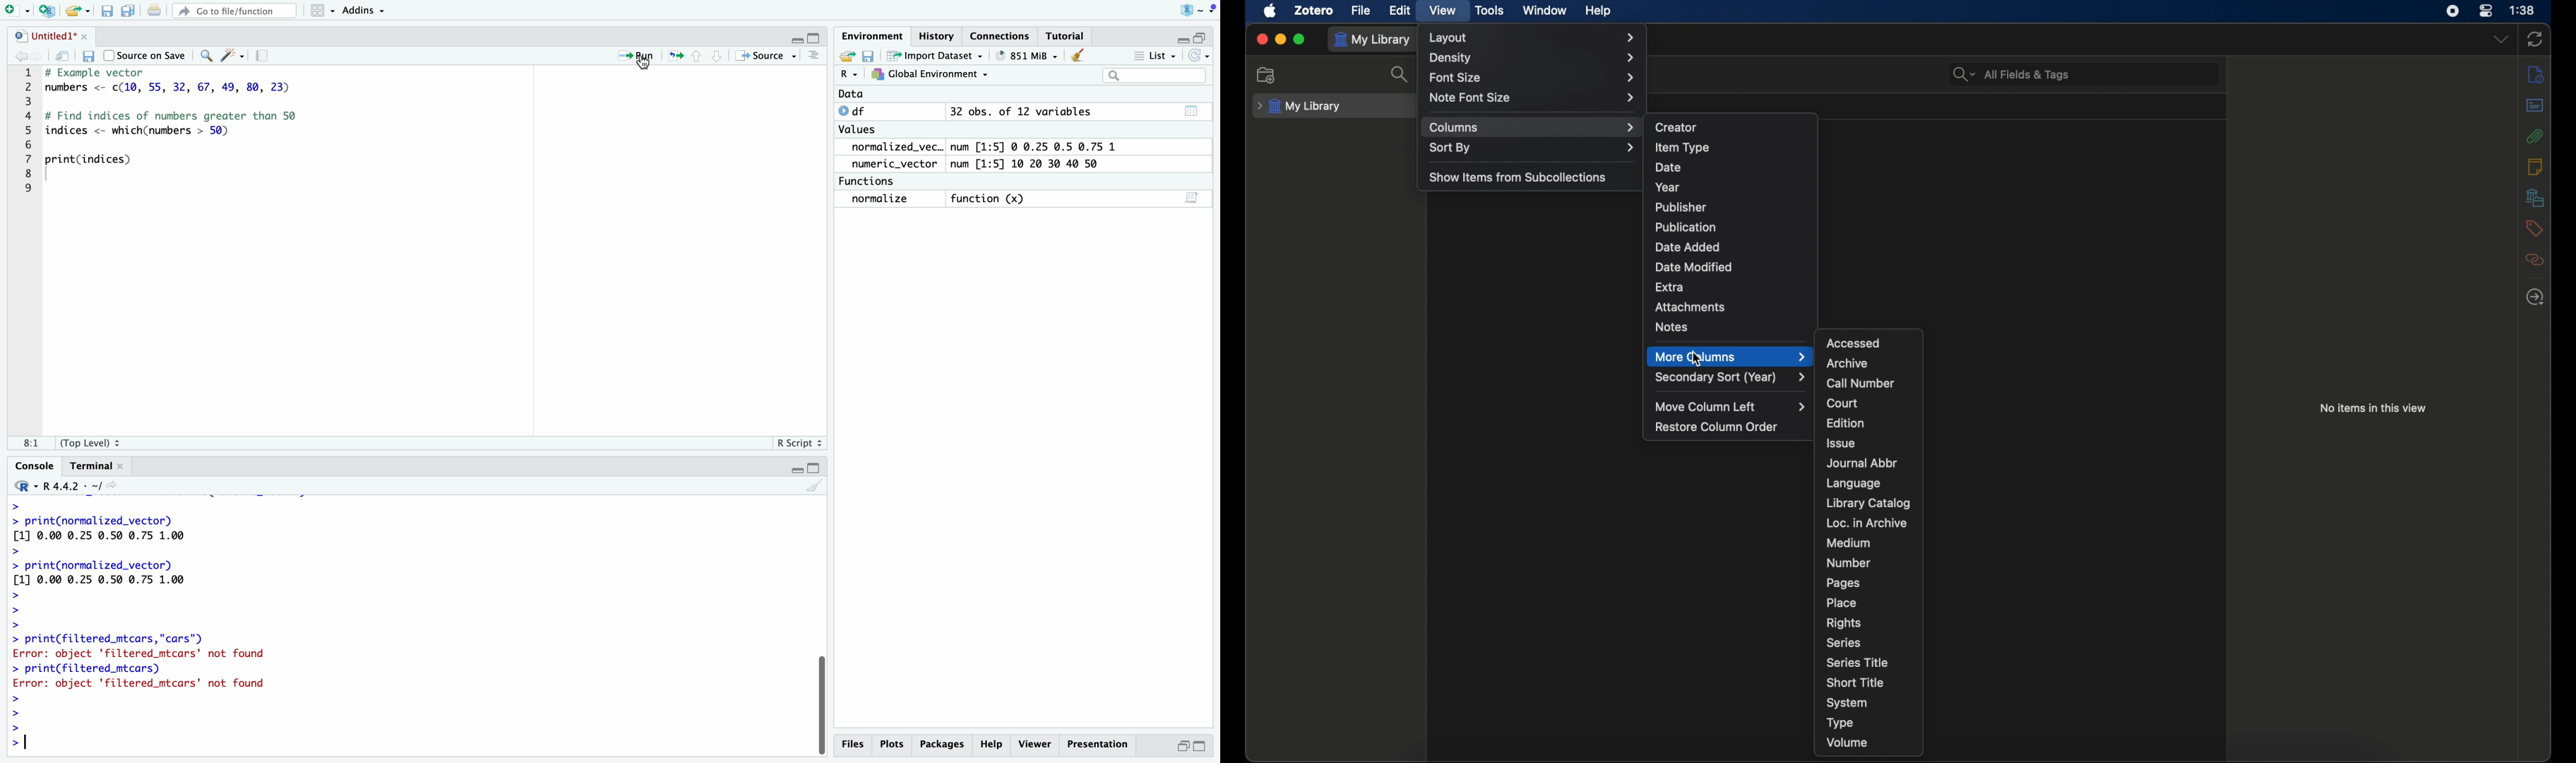  Describe the element at coordinates (797, 36) in the screenshot. I see `MINIMISE` at that location.